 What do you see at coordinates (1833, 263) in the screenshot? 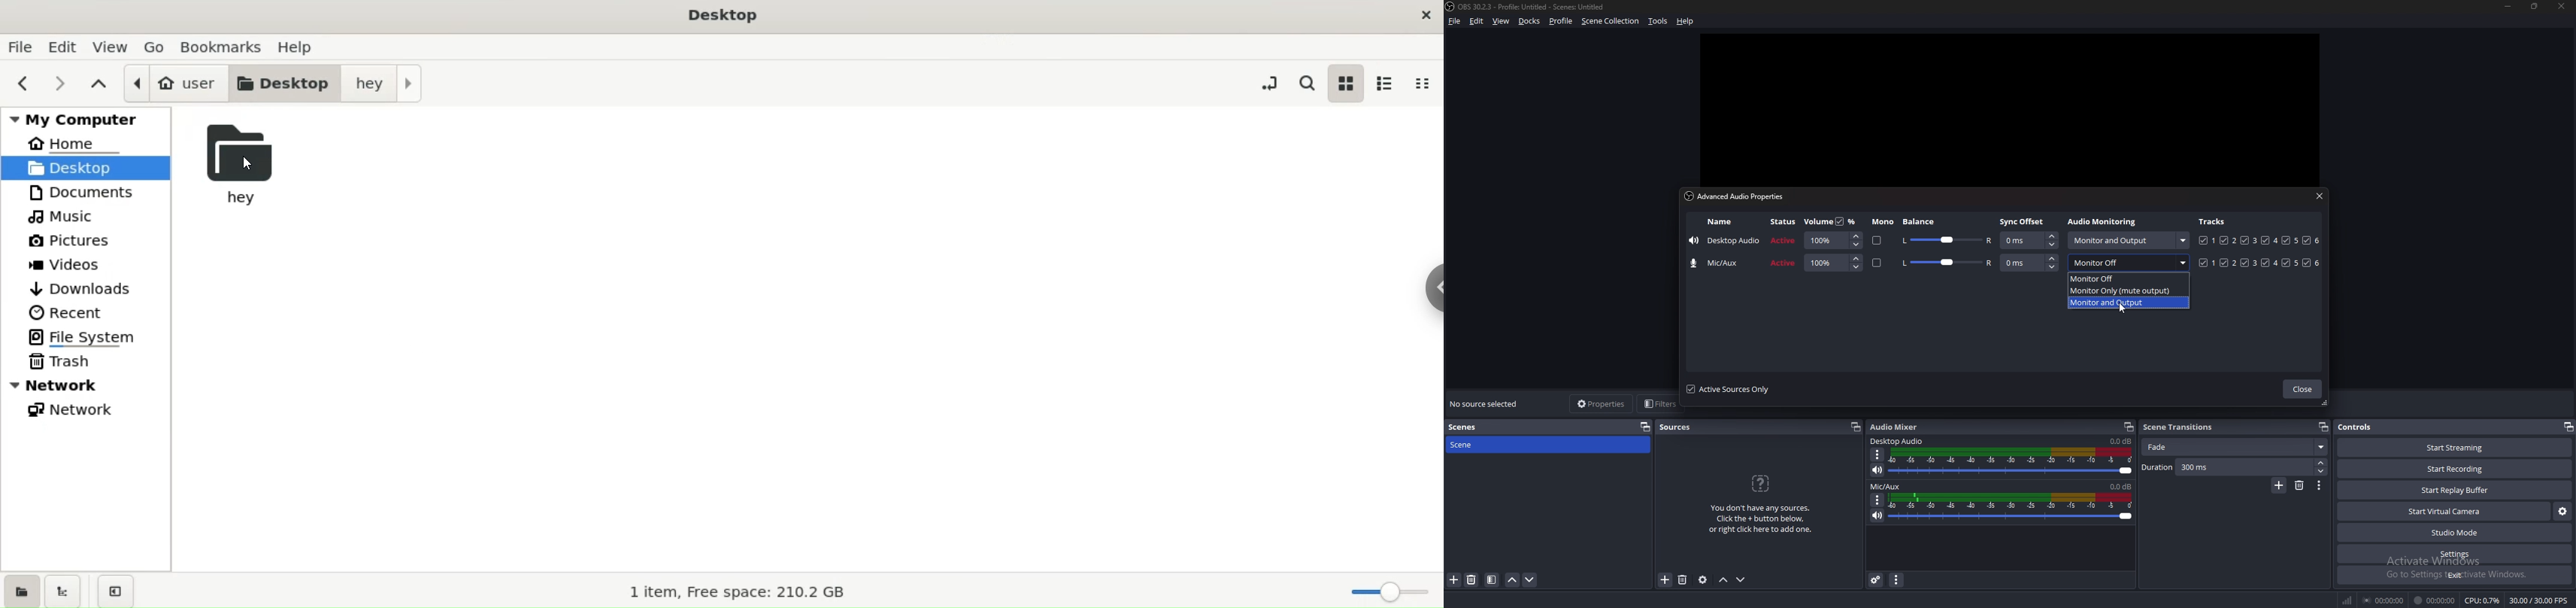
I see `volume adjust` at bounding box center [1833, 263].